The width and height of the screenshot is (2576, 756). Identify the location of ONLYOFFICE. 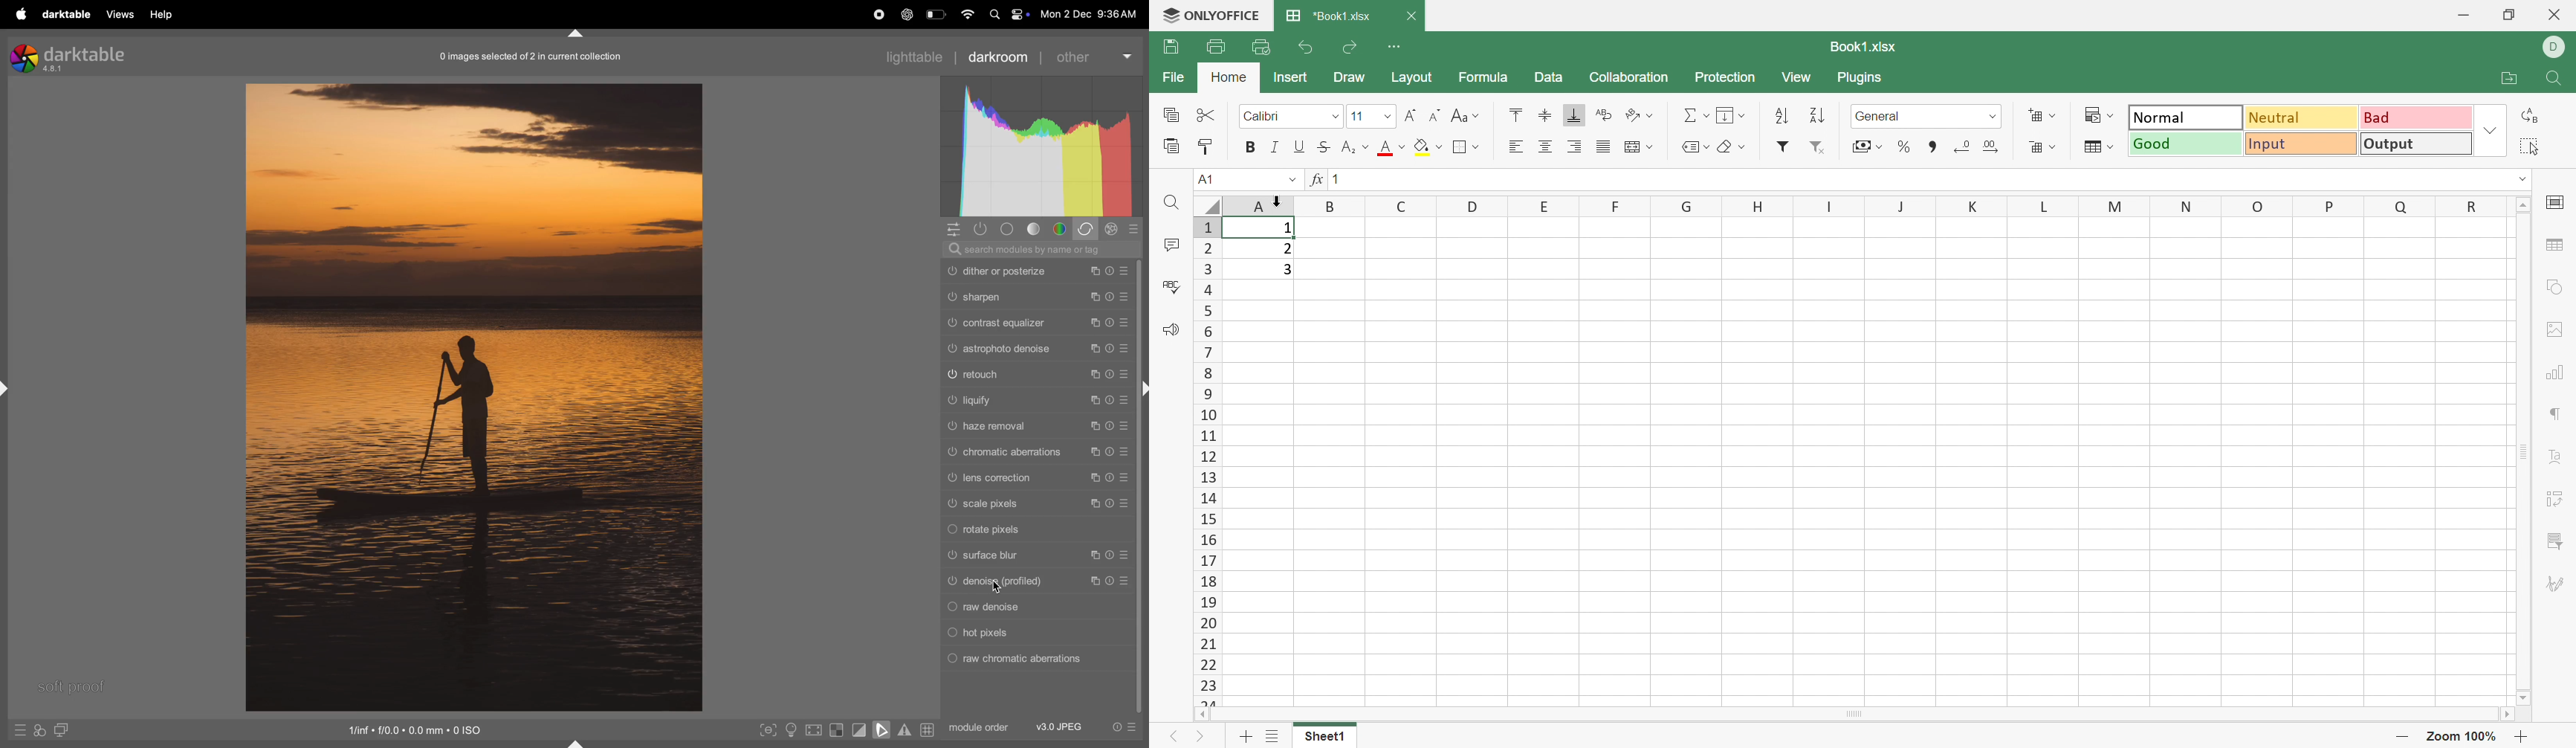
(1227, 13).